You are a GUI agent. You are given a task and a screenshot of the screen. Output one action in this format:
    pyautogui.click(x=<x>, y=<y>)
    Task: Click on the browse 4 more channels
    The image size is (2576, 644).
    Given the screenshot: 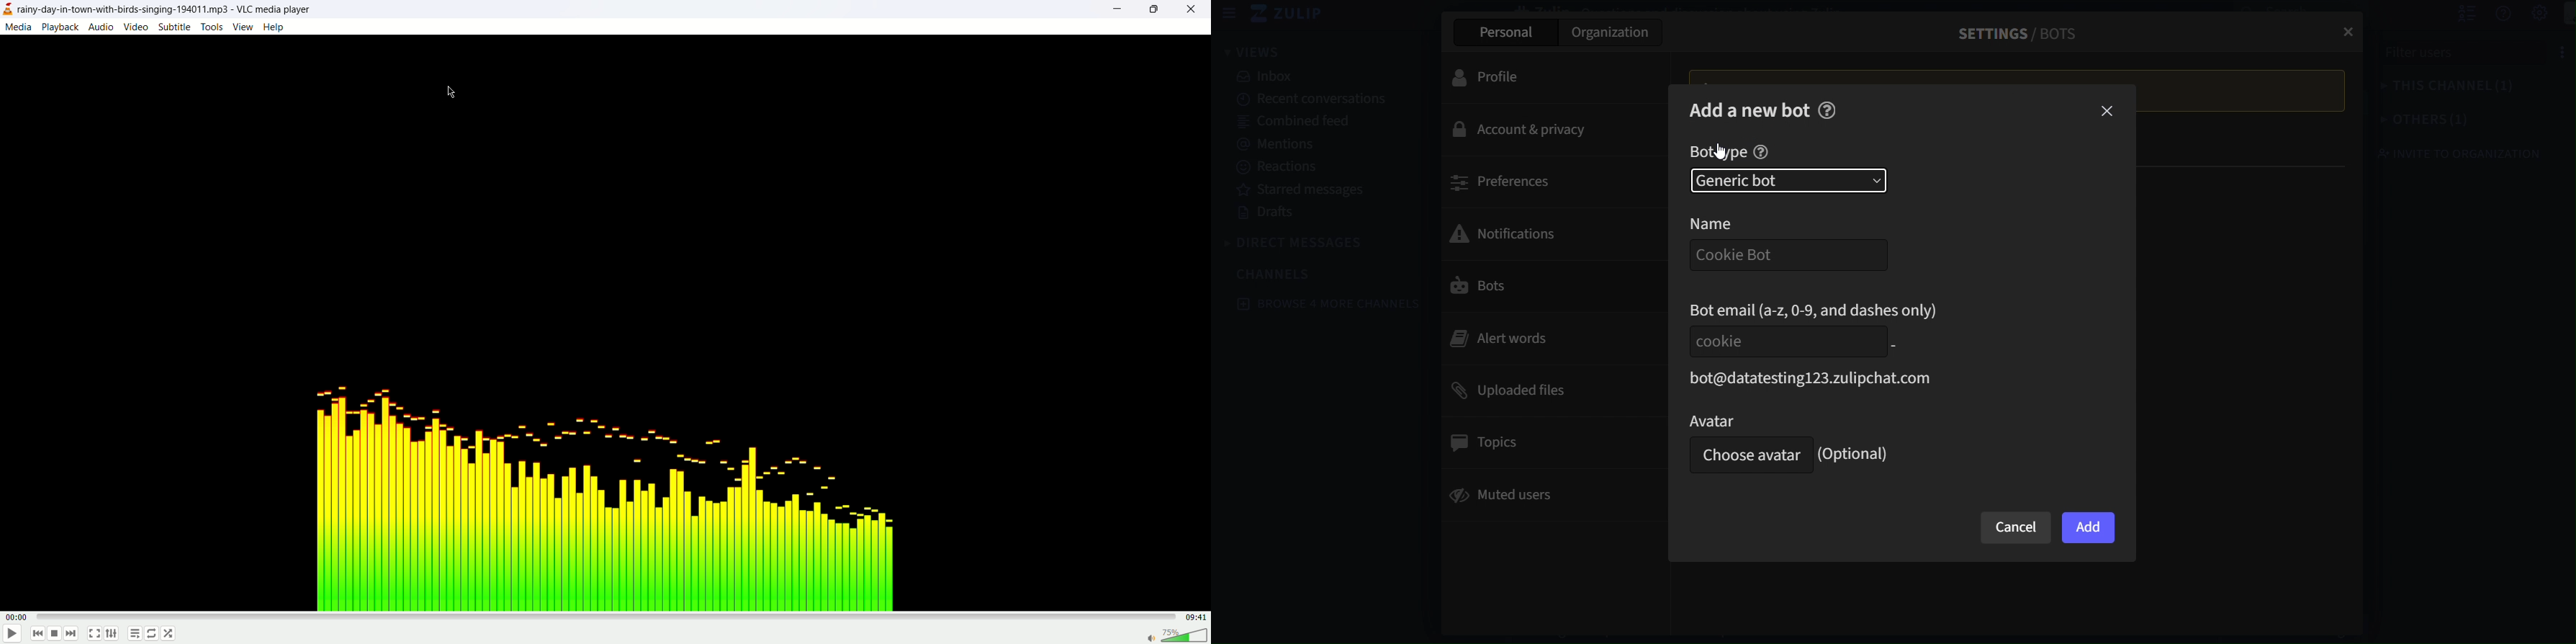 What is the action you would take?
    pyautogui.click(x=1331, y=303)
    